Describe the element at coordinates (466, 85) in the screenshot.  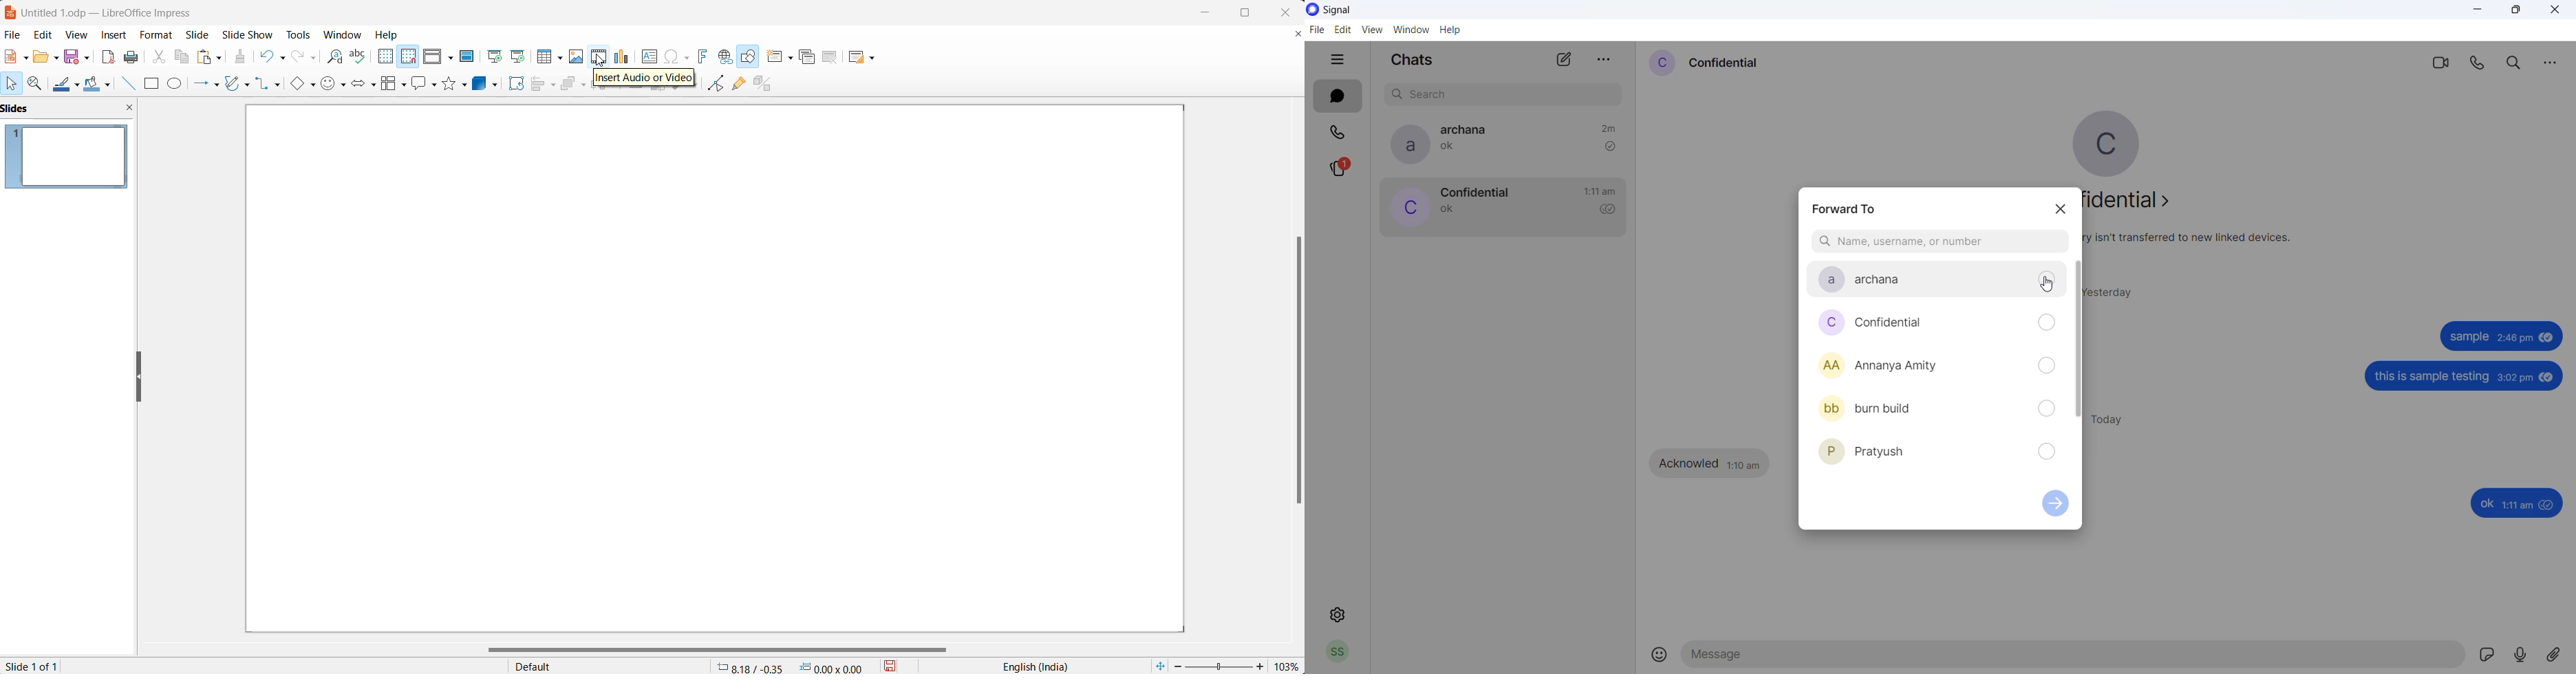
I see `` at that location.